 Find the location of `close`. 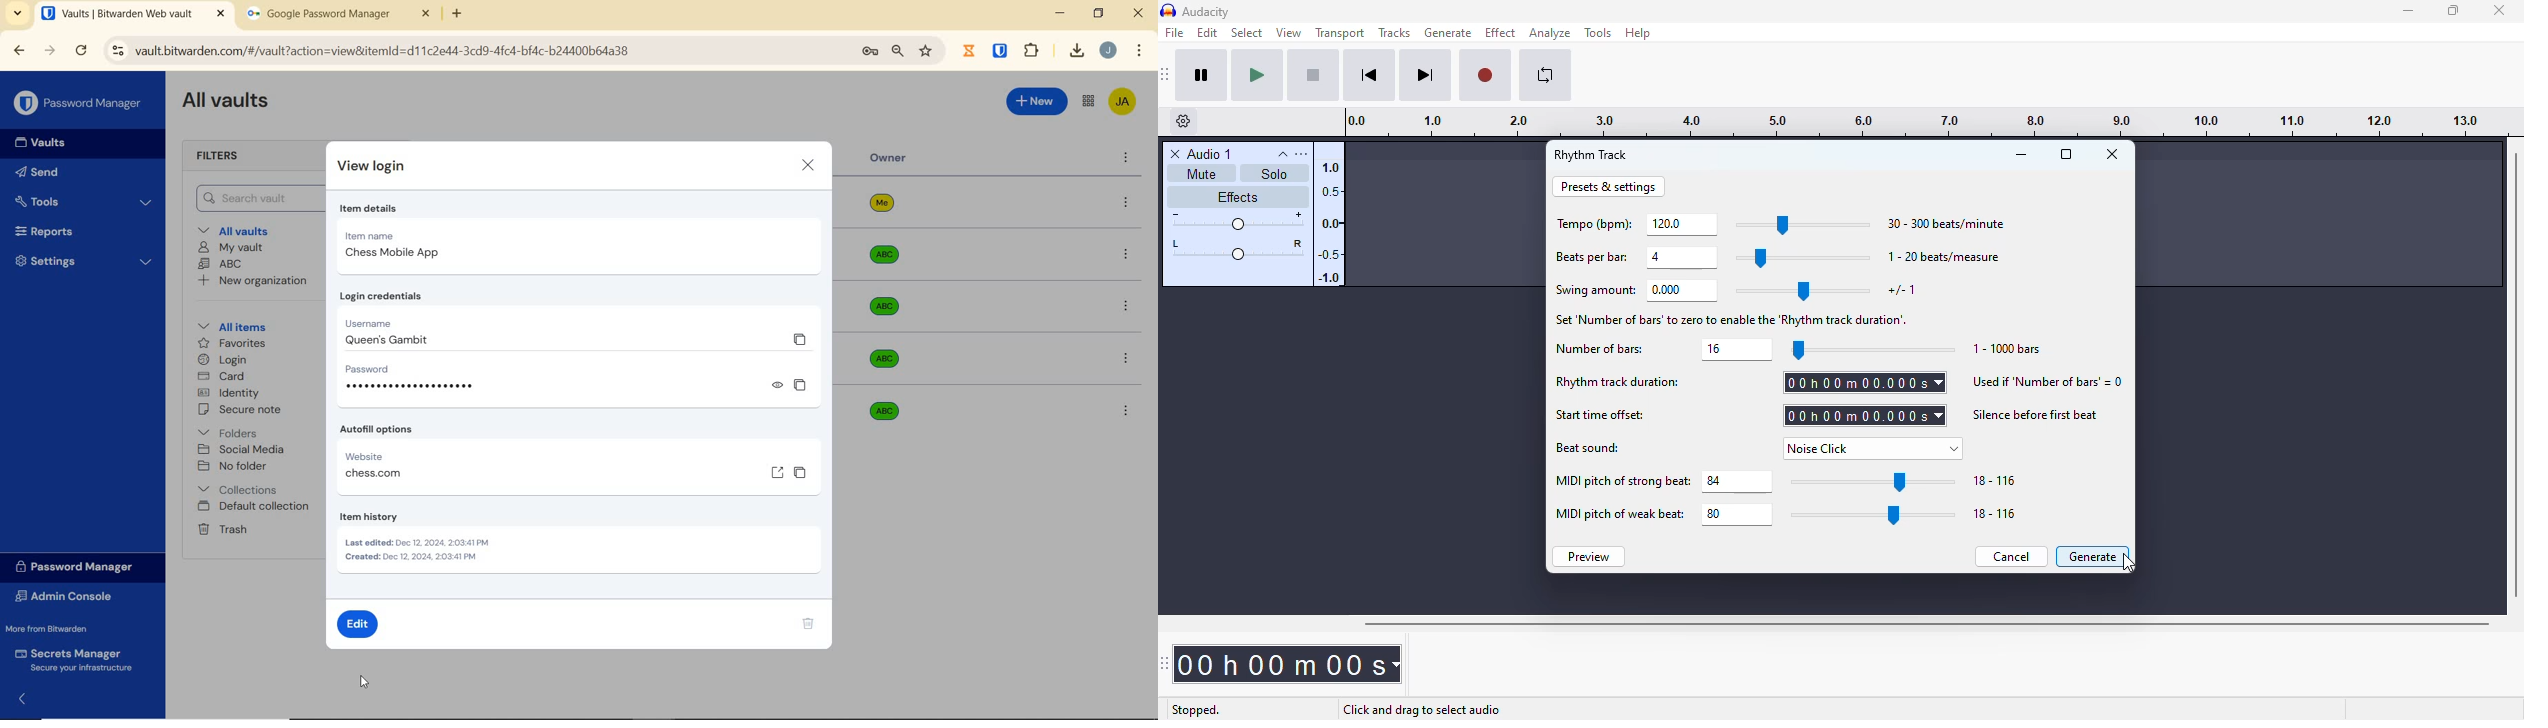

close is located at coordinates (1140, 13).